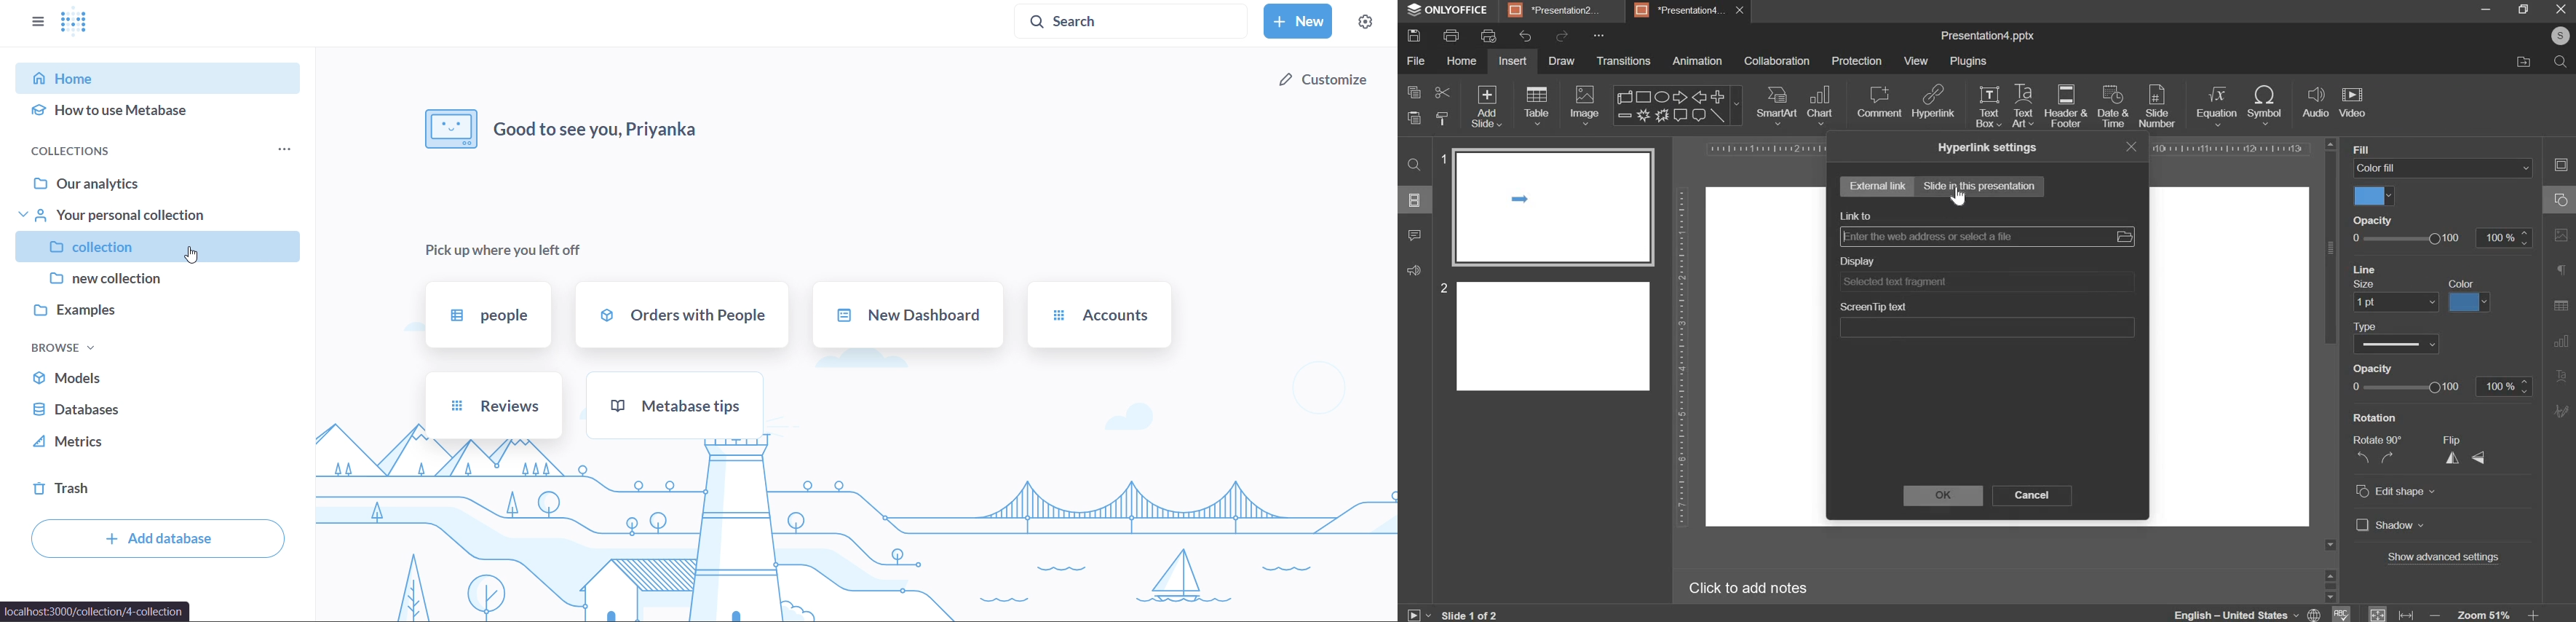 The width and height of the screenshot is (2576, 644). Describe the element at coordinates (2386, 149) in the screenshot. I see `Backaround` at that location.